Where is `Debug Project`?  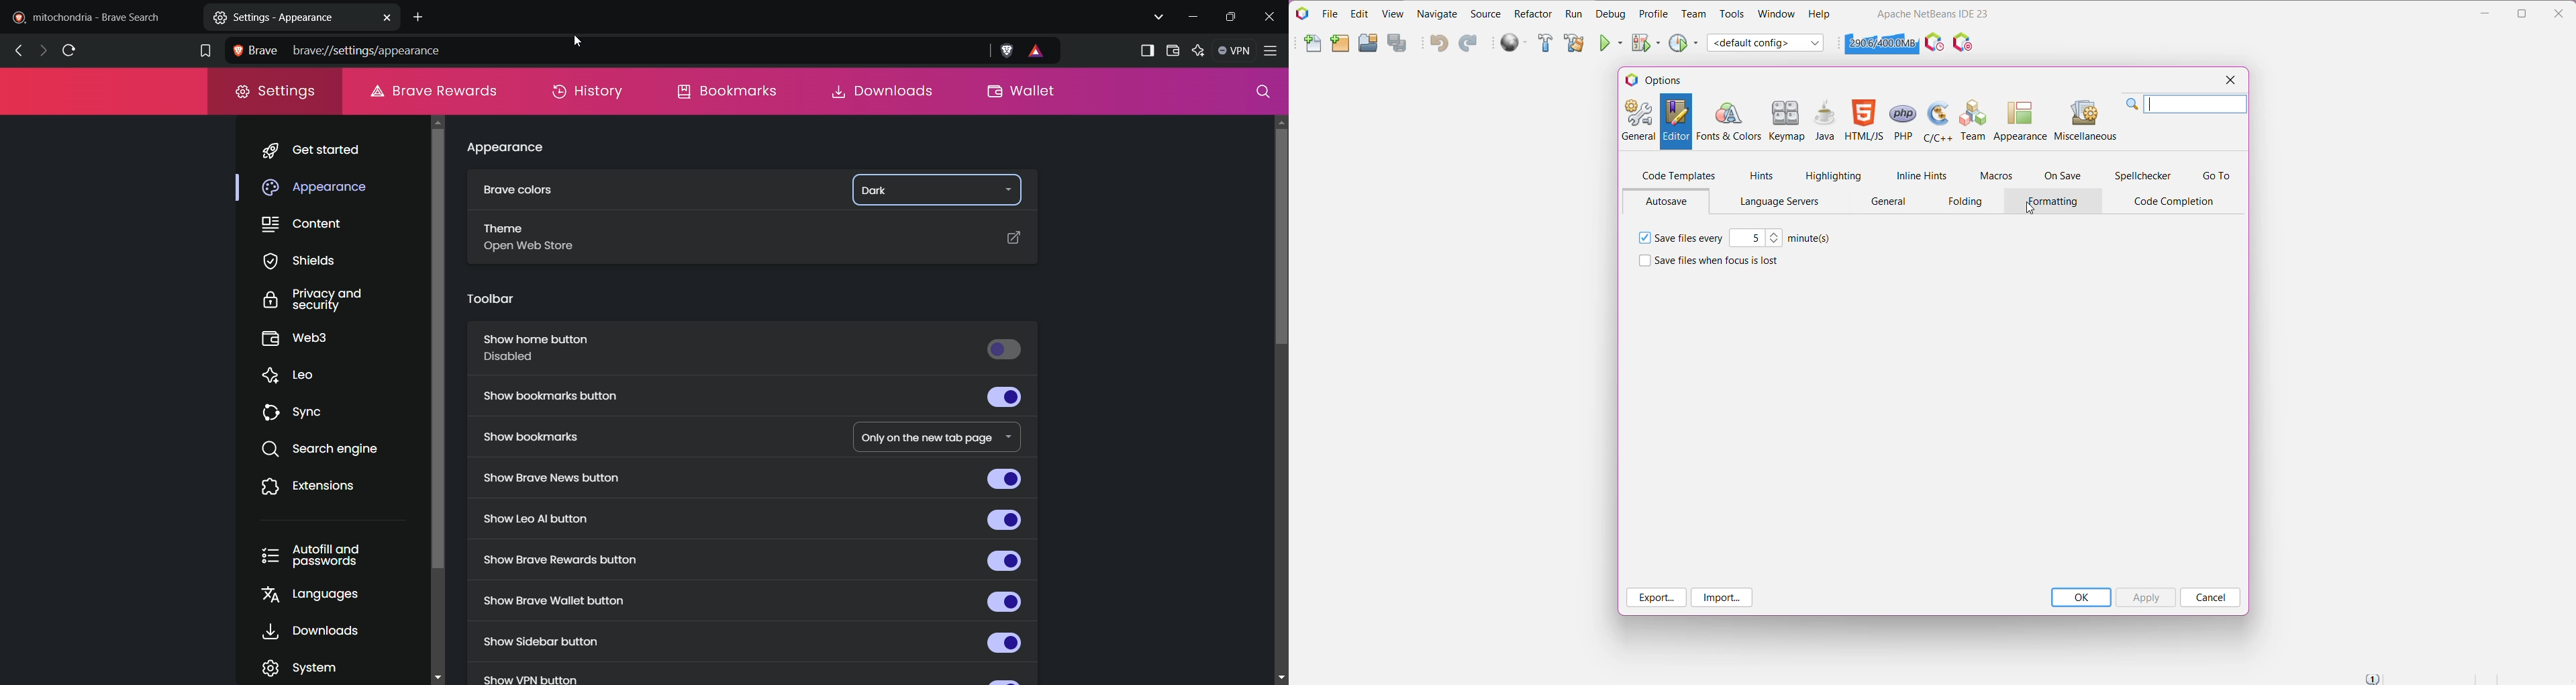 Debug Project is located at coordinates (1646, 42).